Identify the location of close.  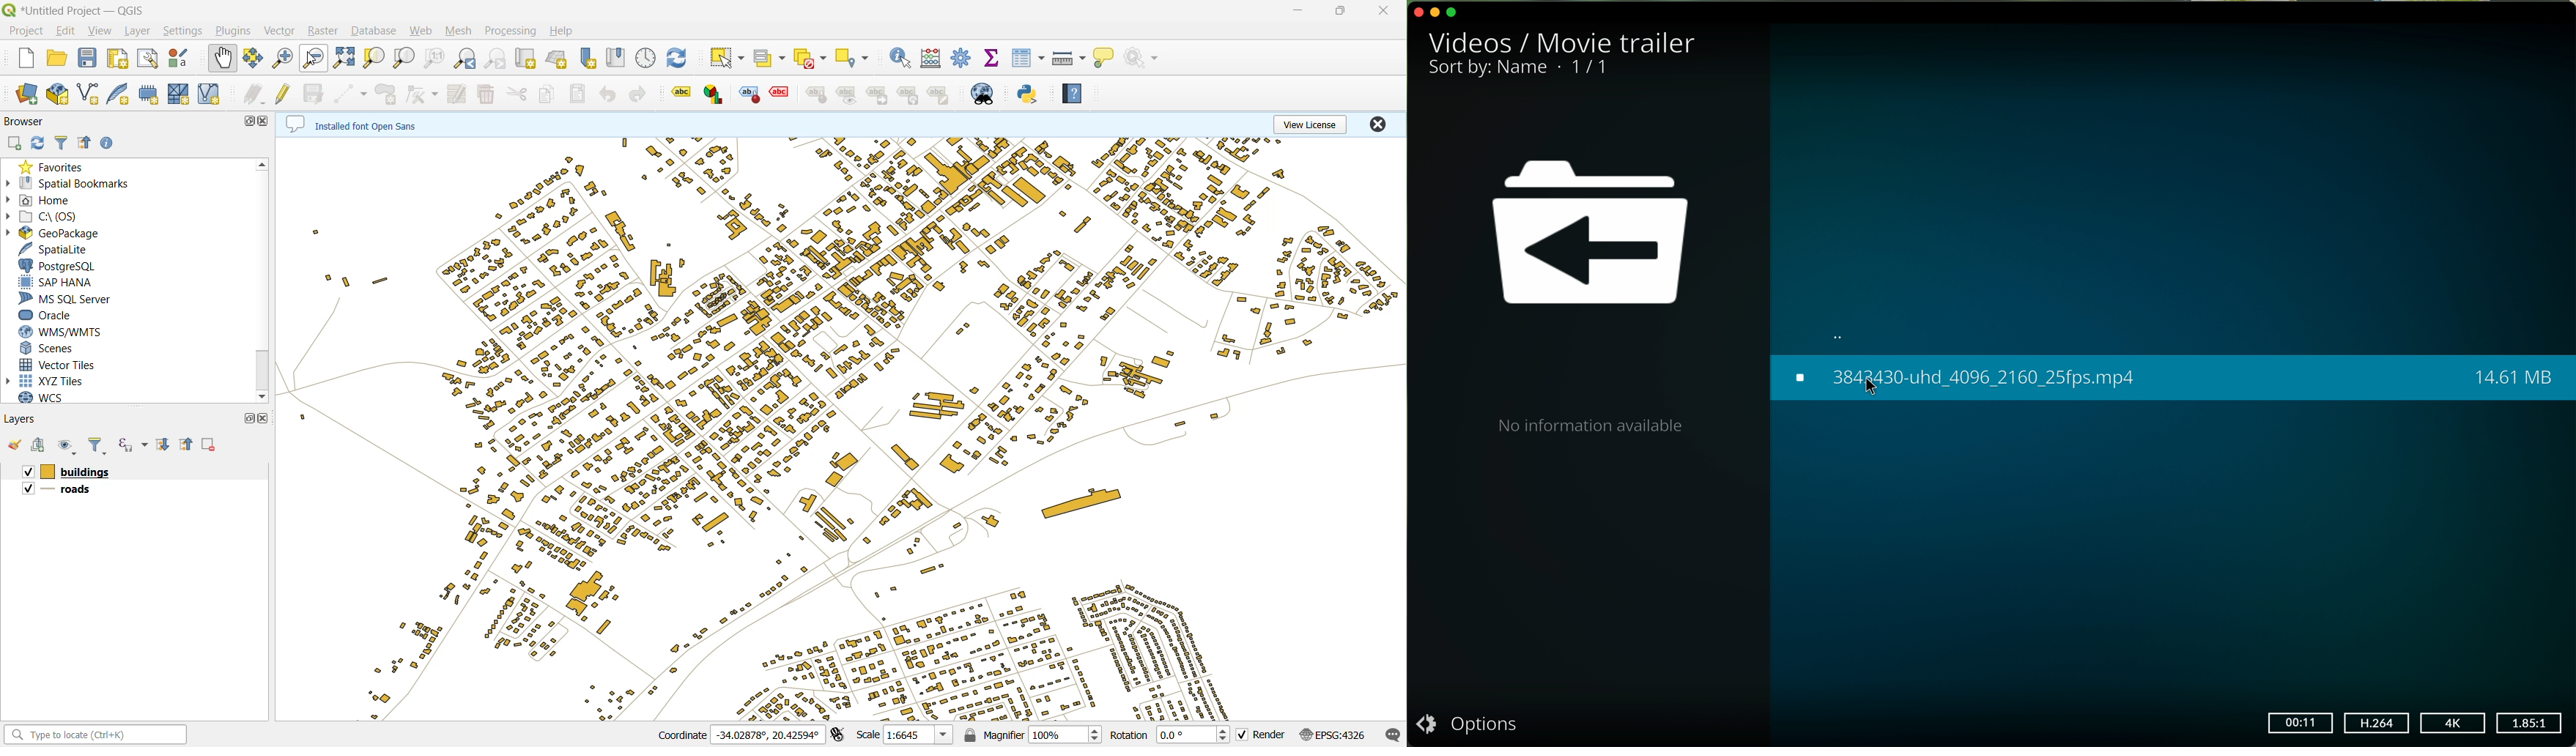
(264, 420).